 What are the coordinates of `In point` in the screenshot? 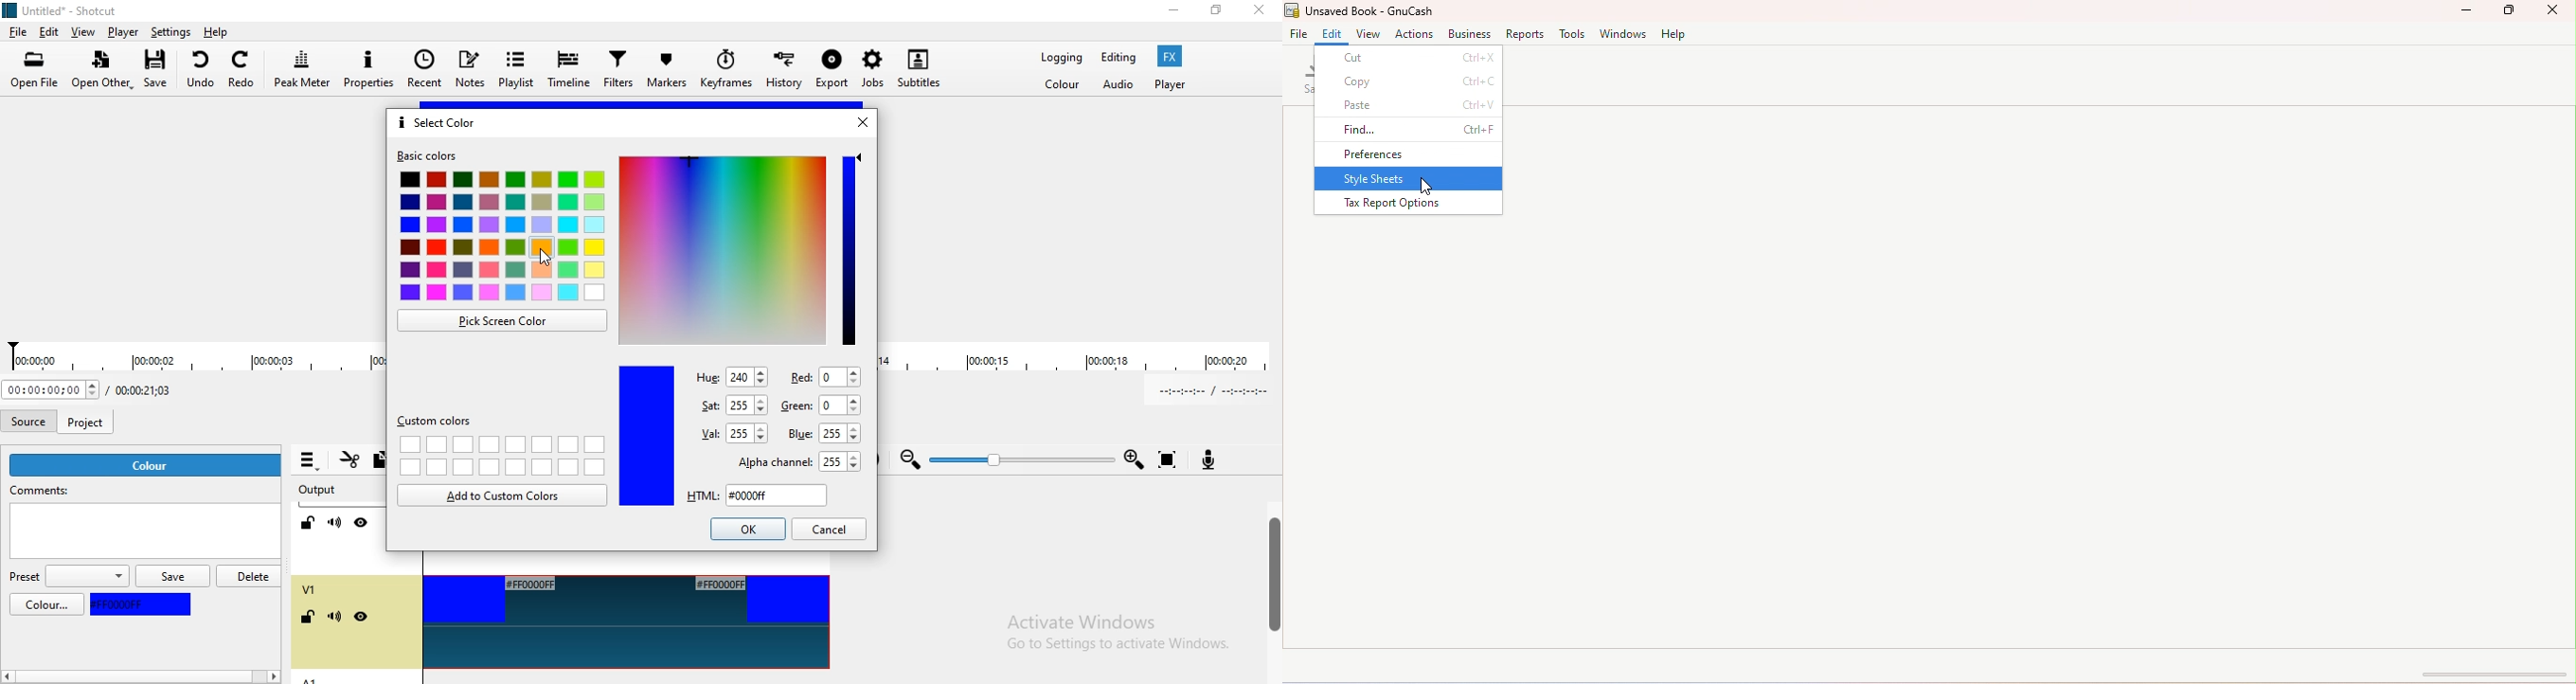 It's located at (1209, 391).